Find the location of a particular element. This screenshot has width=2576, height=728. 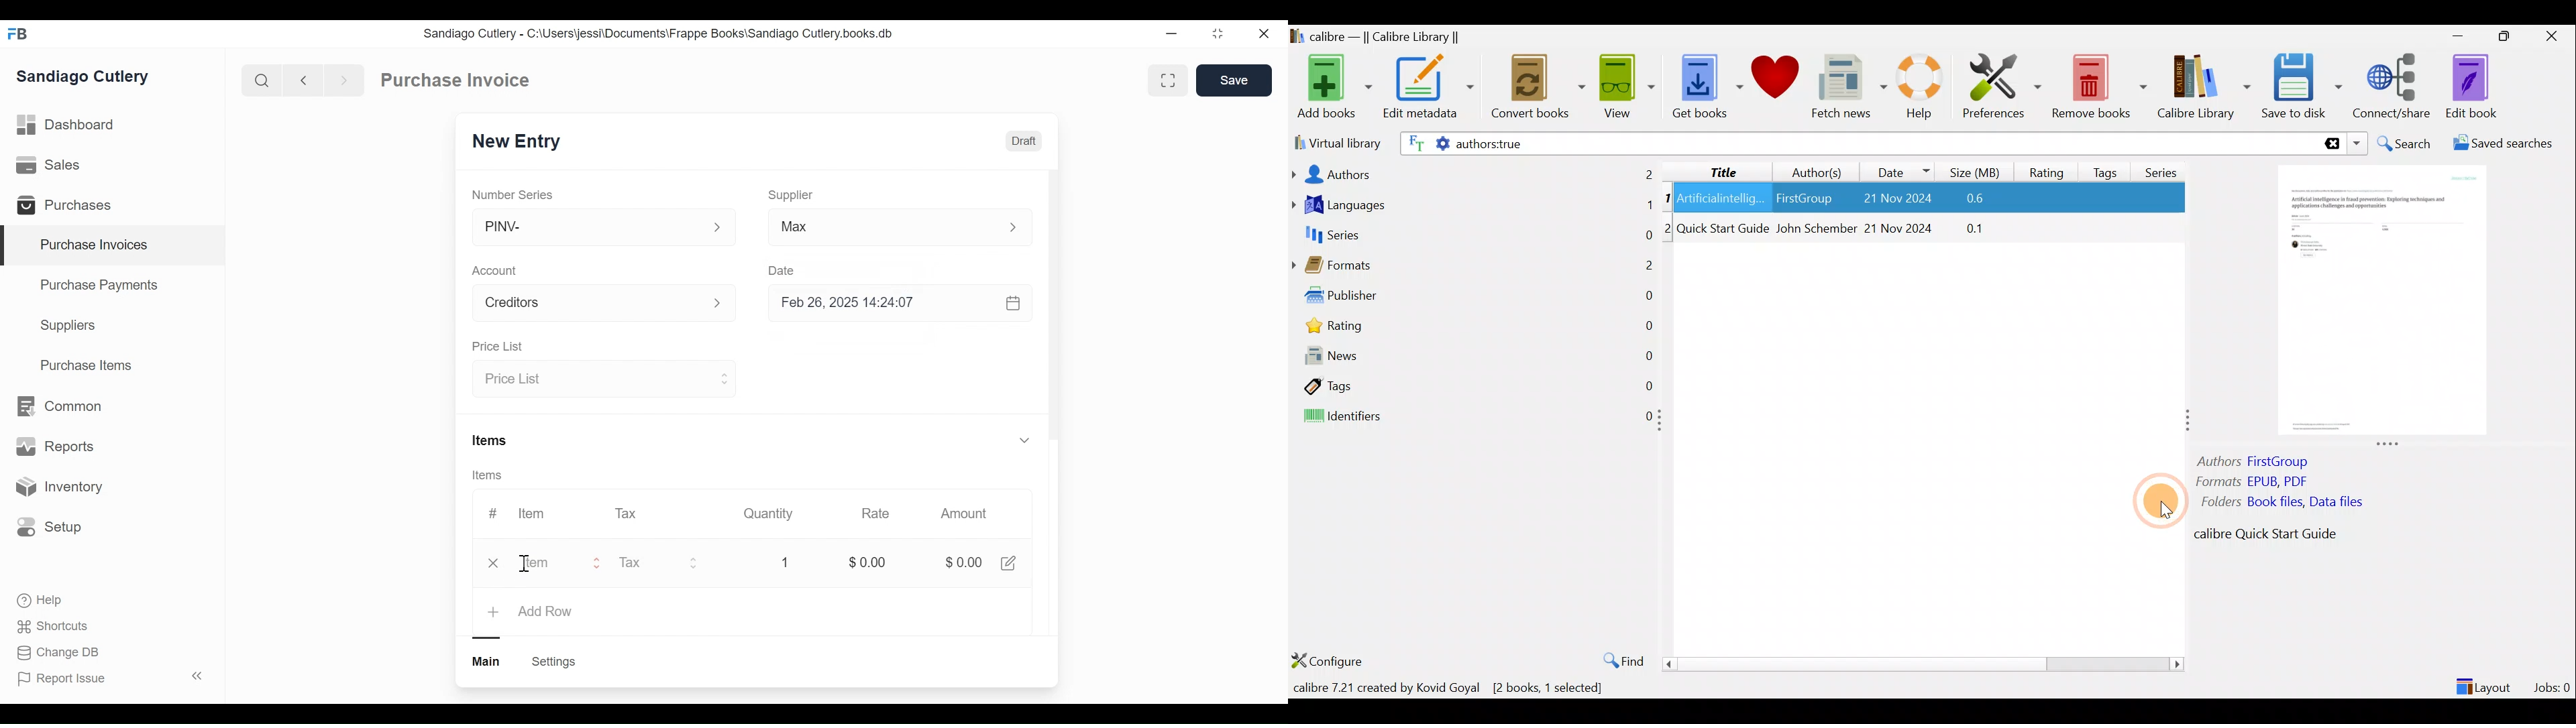

Toggle between form and full view is located at coordinates (1169, 80).